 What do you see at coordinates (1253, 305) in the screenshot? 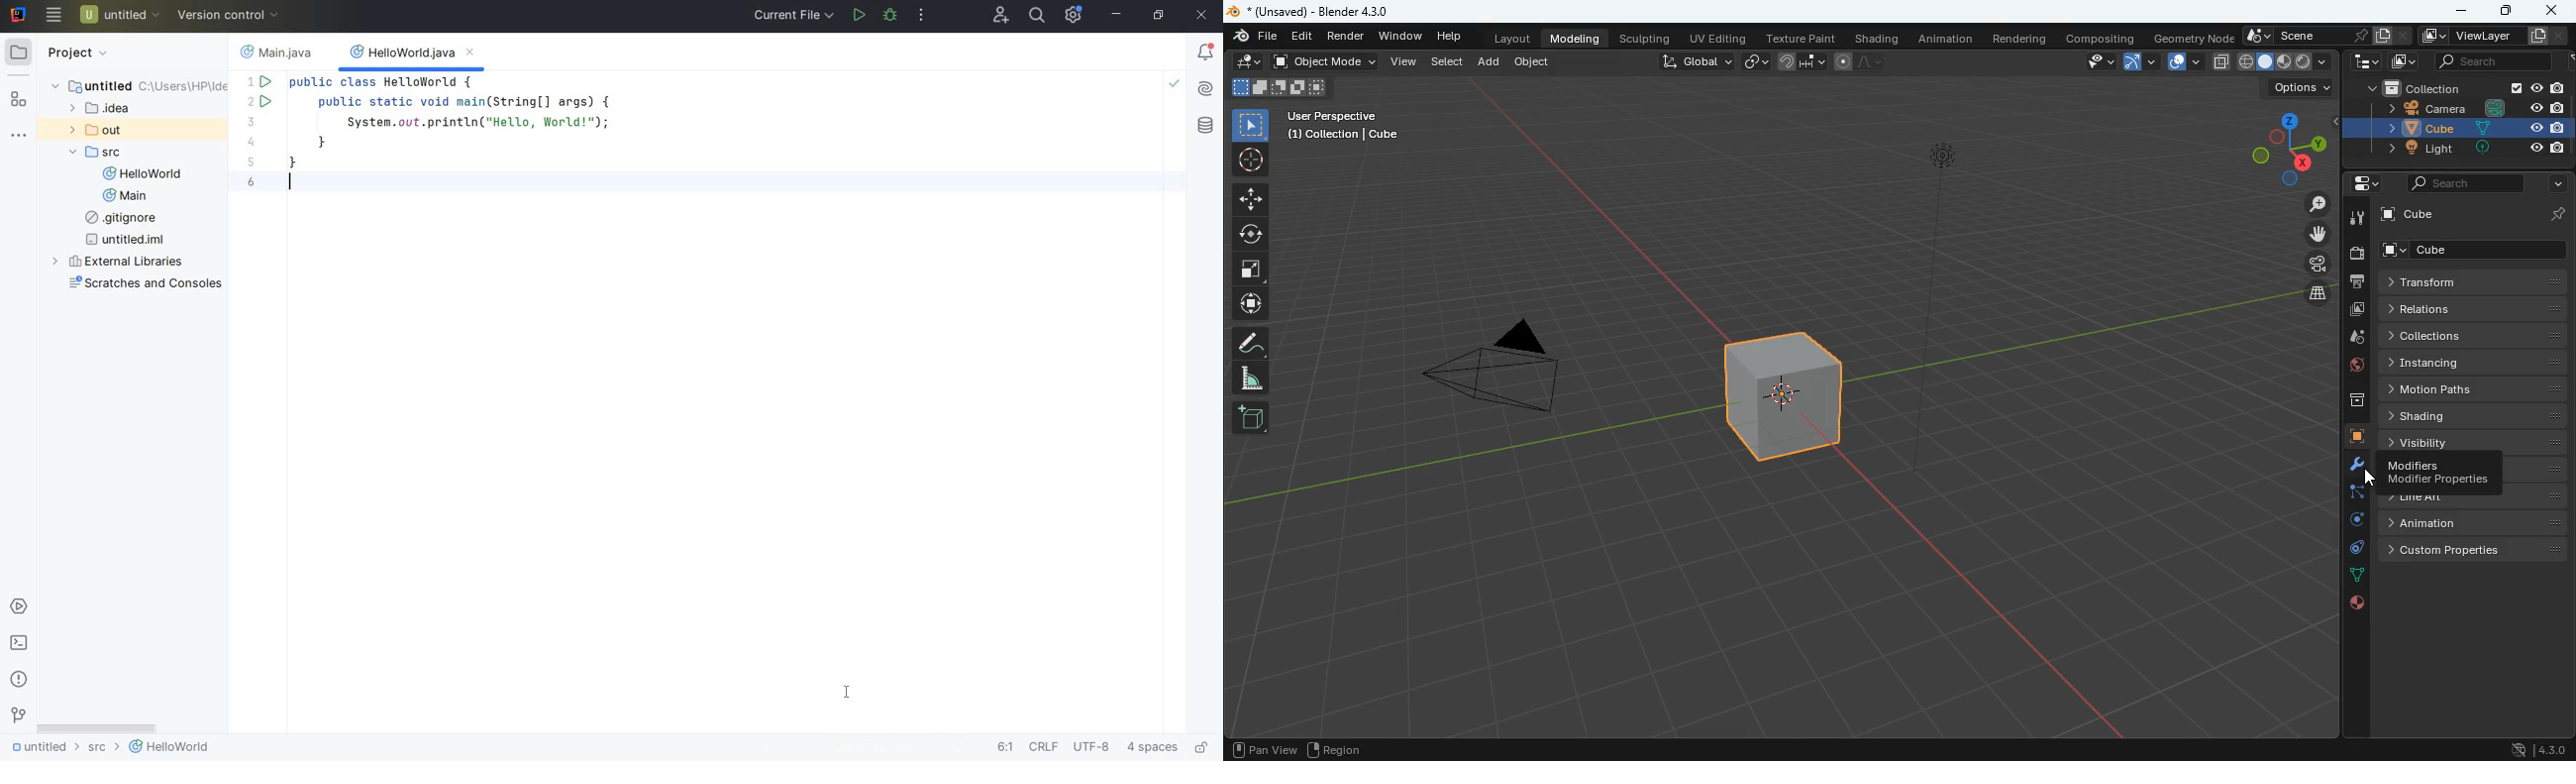
I see `move` at bounding box center [1253, 305].